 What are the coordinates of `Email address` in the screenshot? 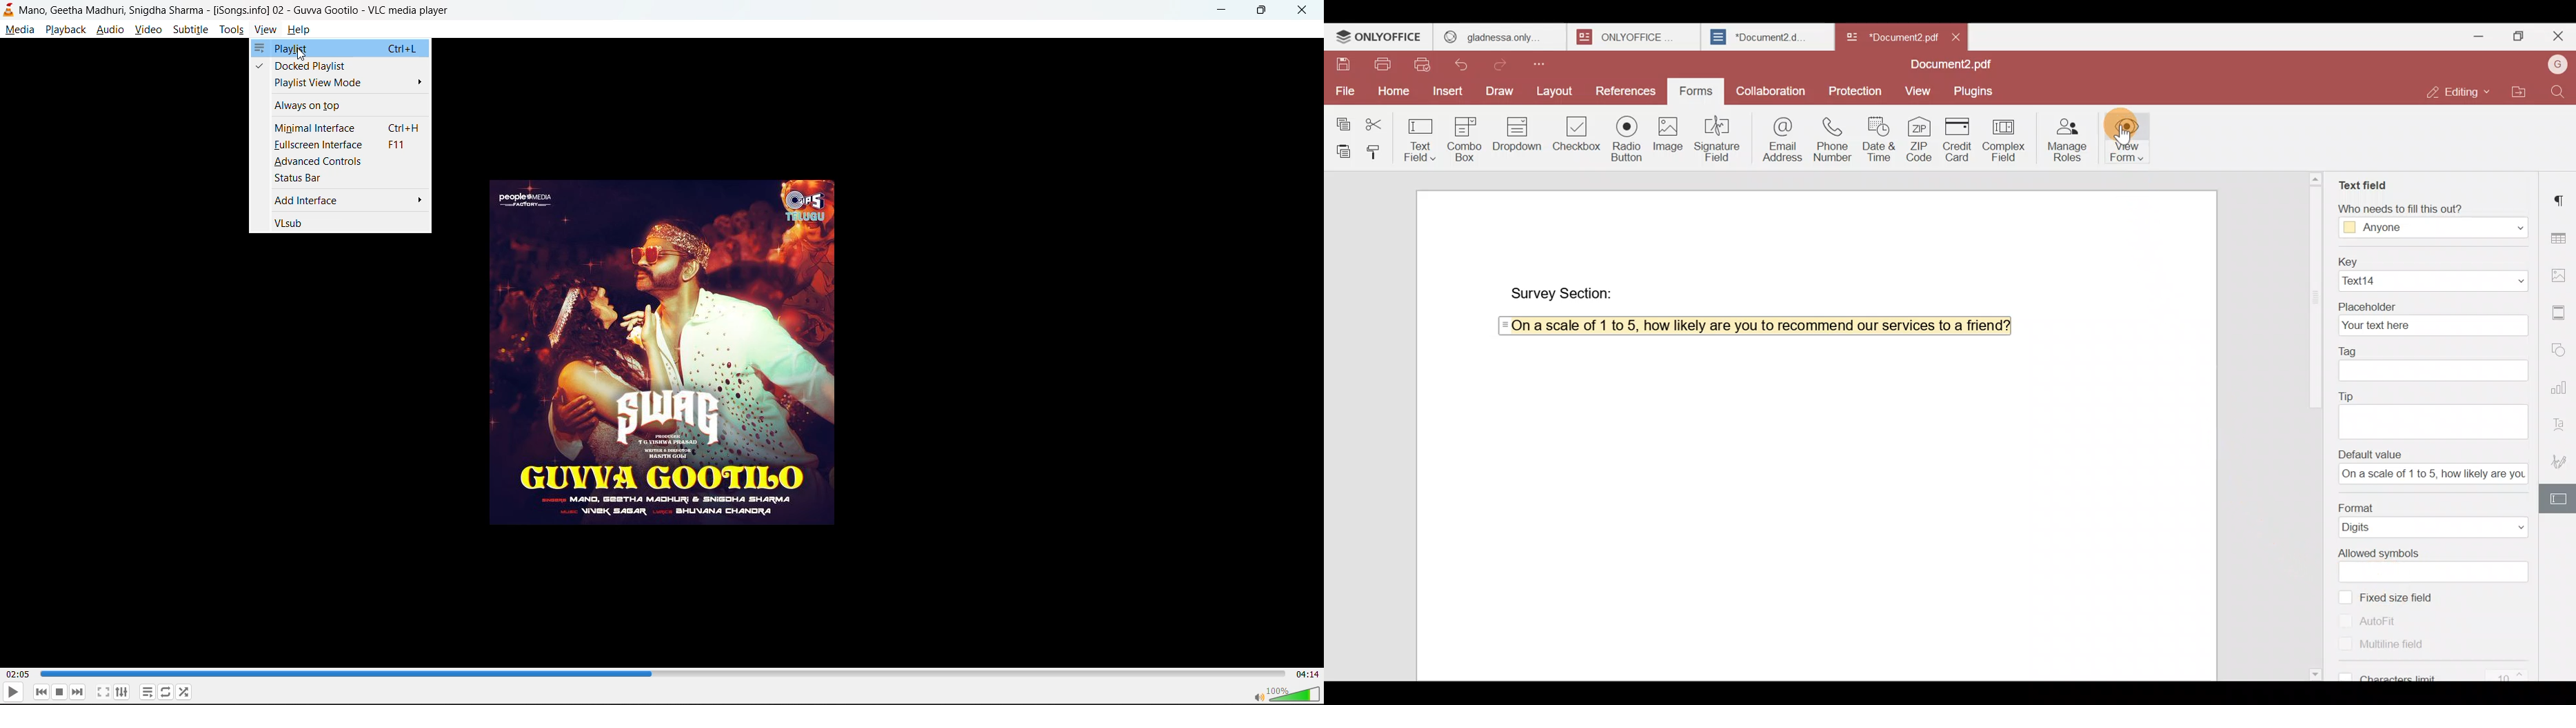 It's located at (1781, 138).